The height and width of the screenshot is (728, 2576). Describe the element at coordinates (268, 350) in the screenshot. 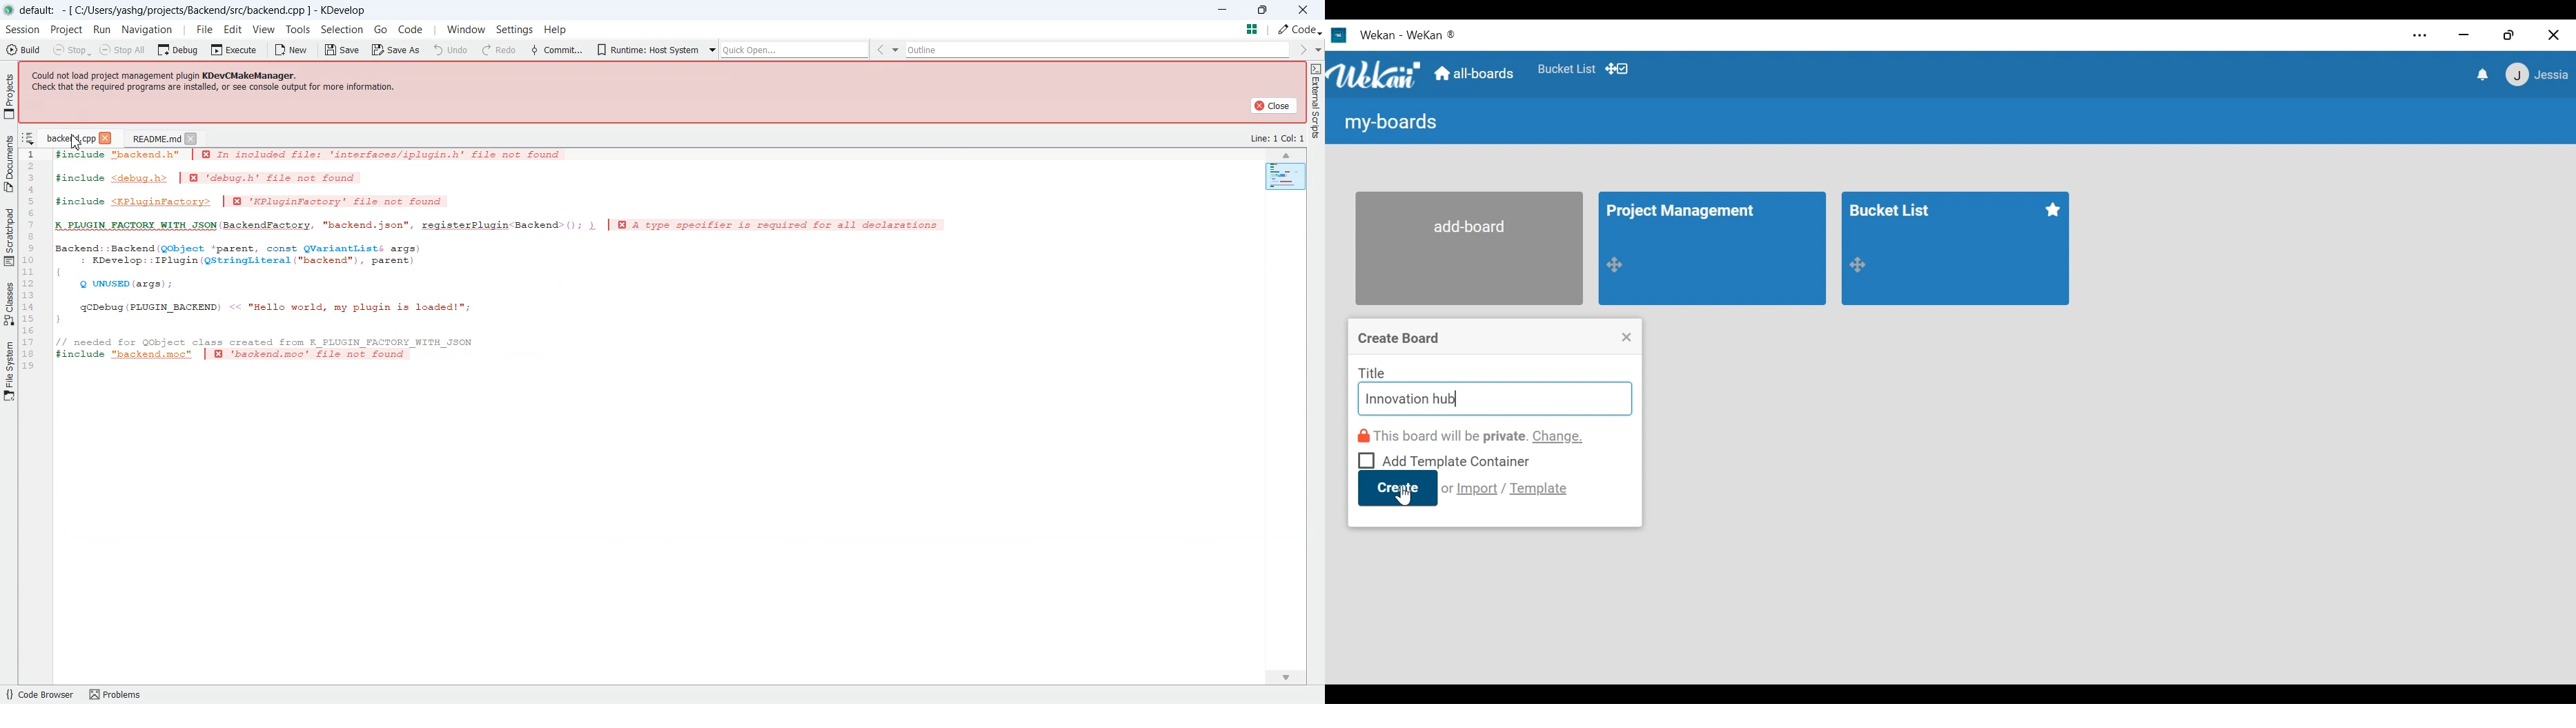

I see `// needed for QObject class created from K_PLUGIN_ FACTORY WITH_JSON
include "backend.moc” | B 'backend.moc' File not found` at that location.